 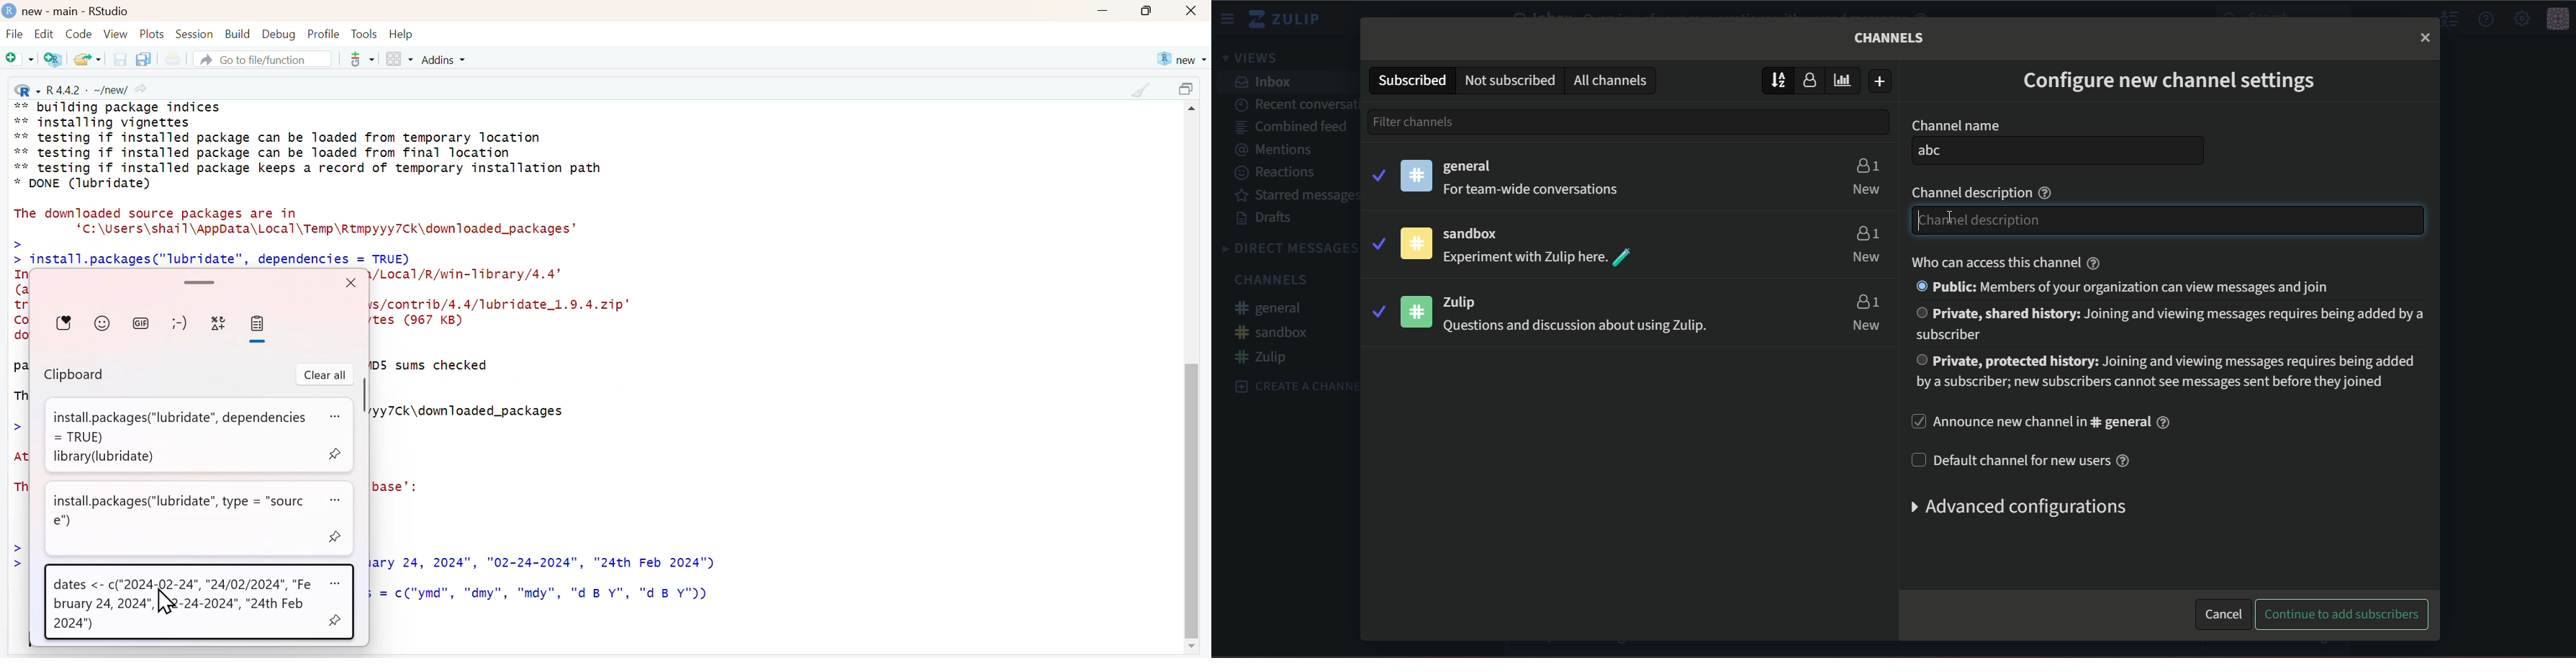 What do you see at coordinates (1194, 111) in the screenshot?
I see `scroll up` at bounding box center [1194, 111].